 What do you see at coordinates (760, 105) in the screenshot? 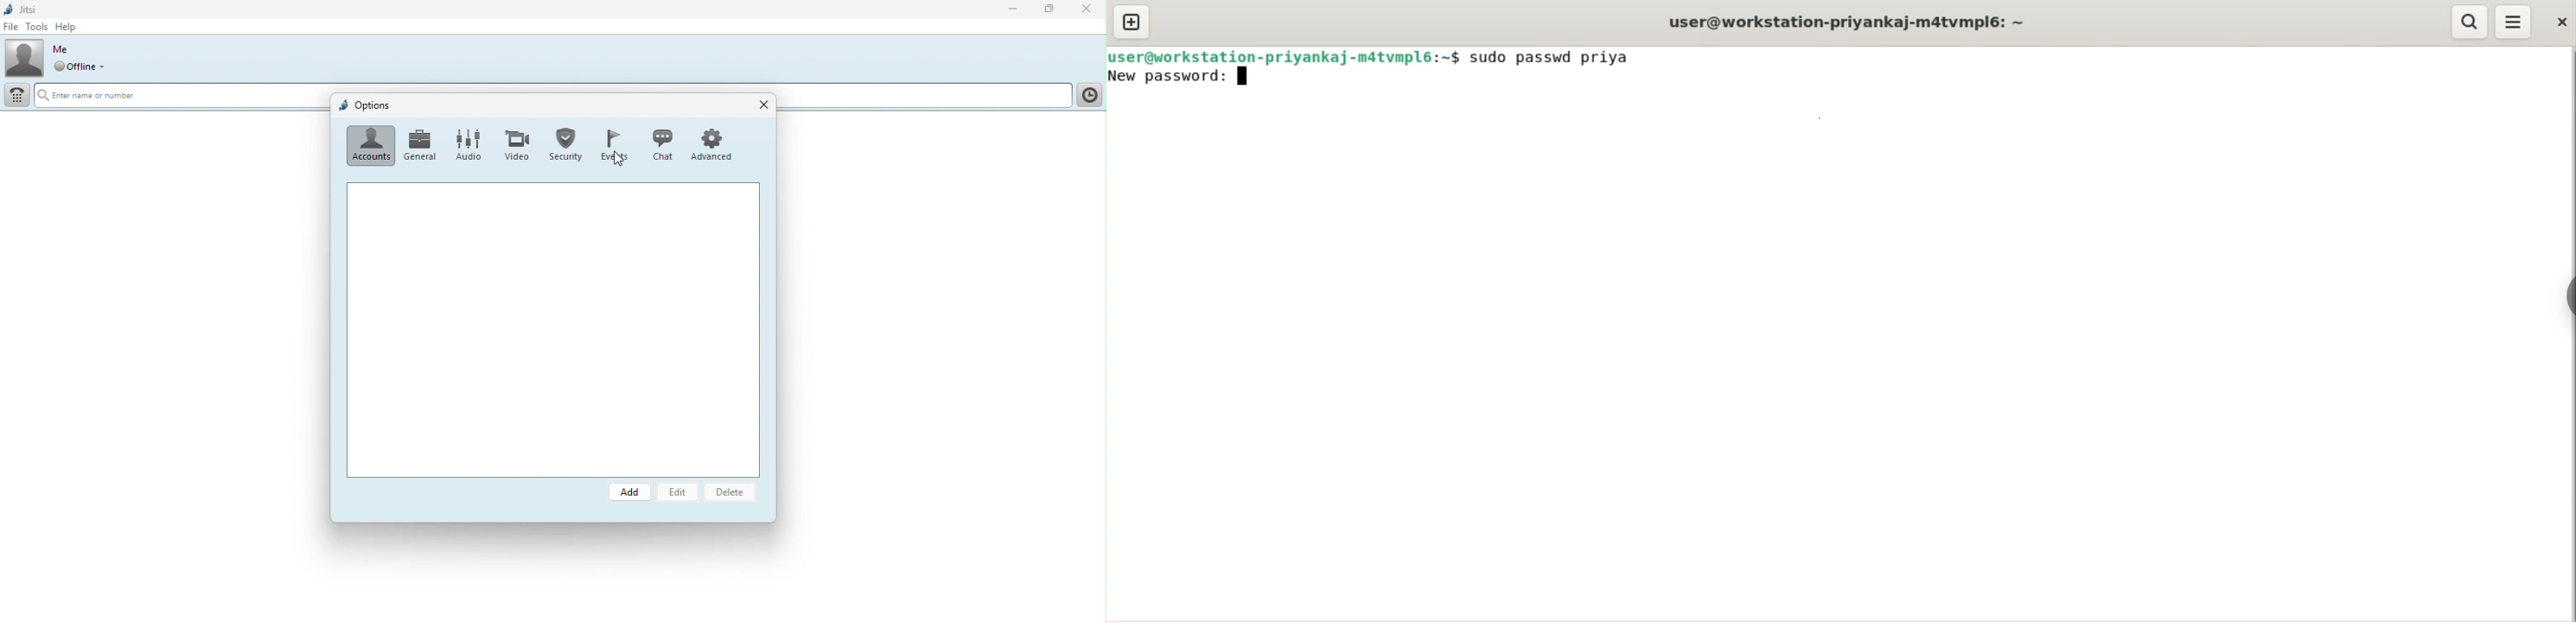
I see `Close` at bounding box center [760, 105].